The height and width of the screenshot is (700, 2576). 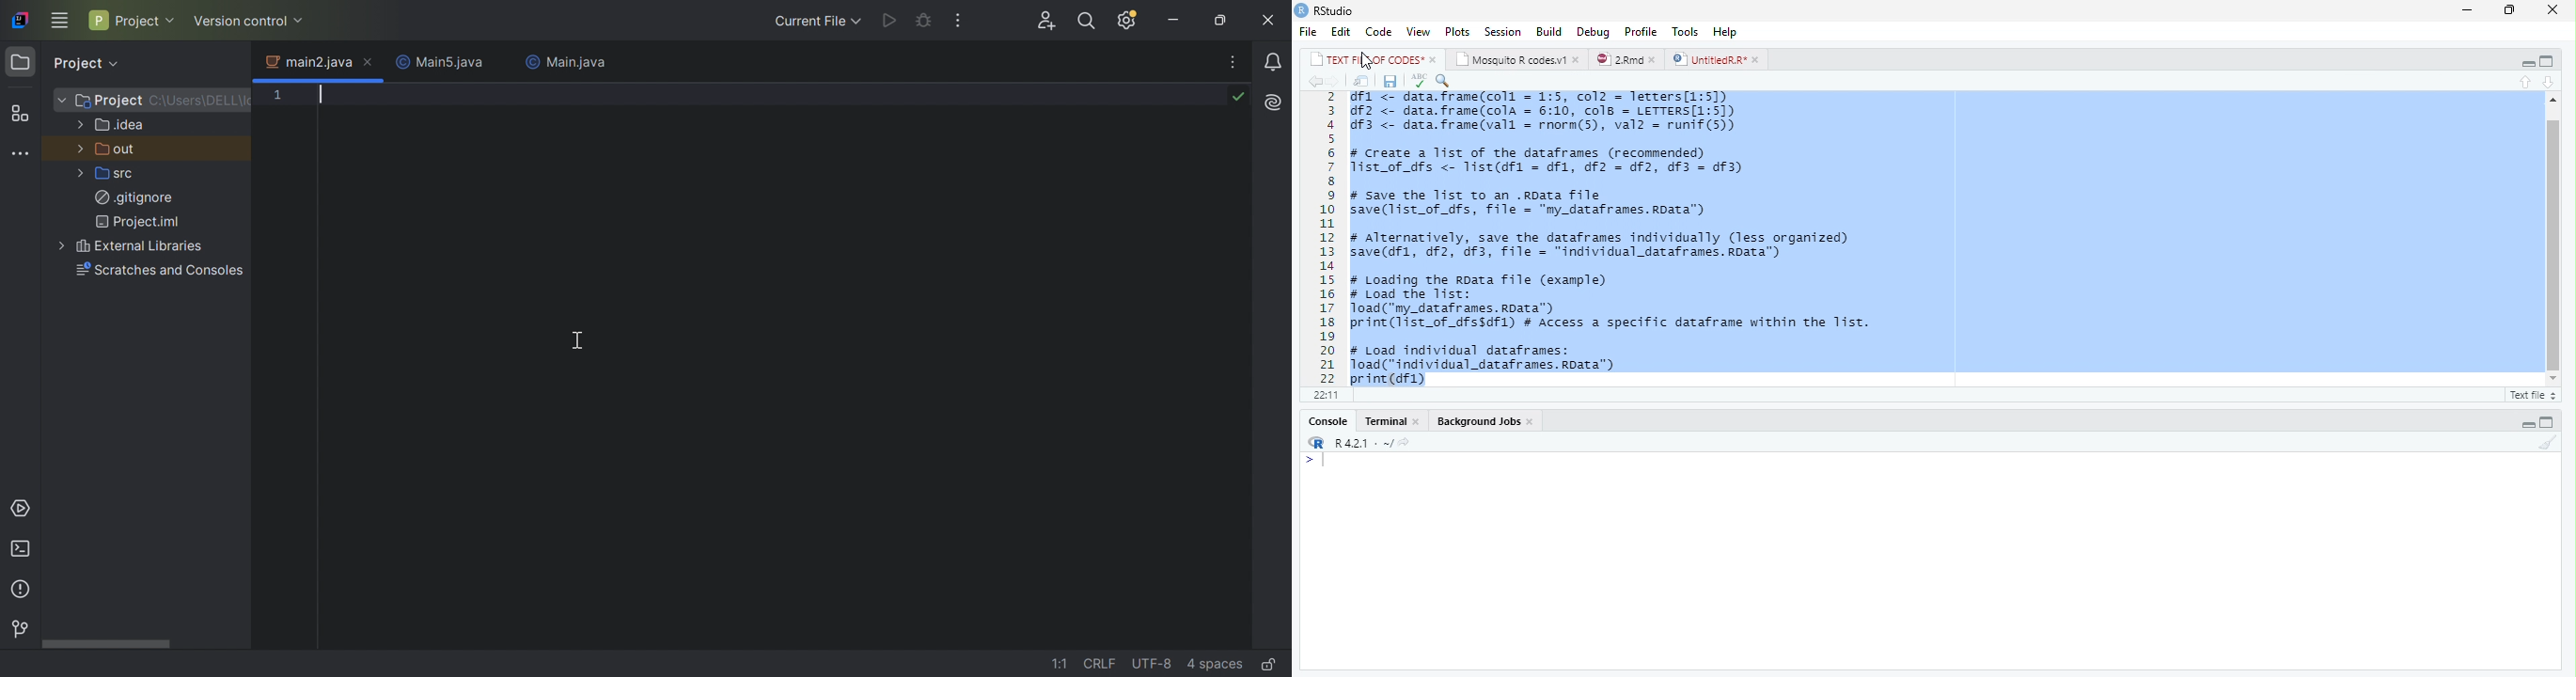 I want to click on Project, so click(x=110, y=101).